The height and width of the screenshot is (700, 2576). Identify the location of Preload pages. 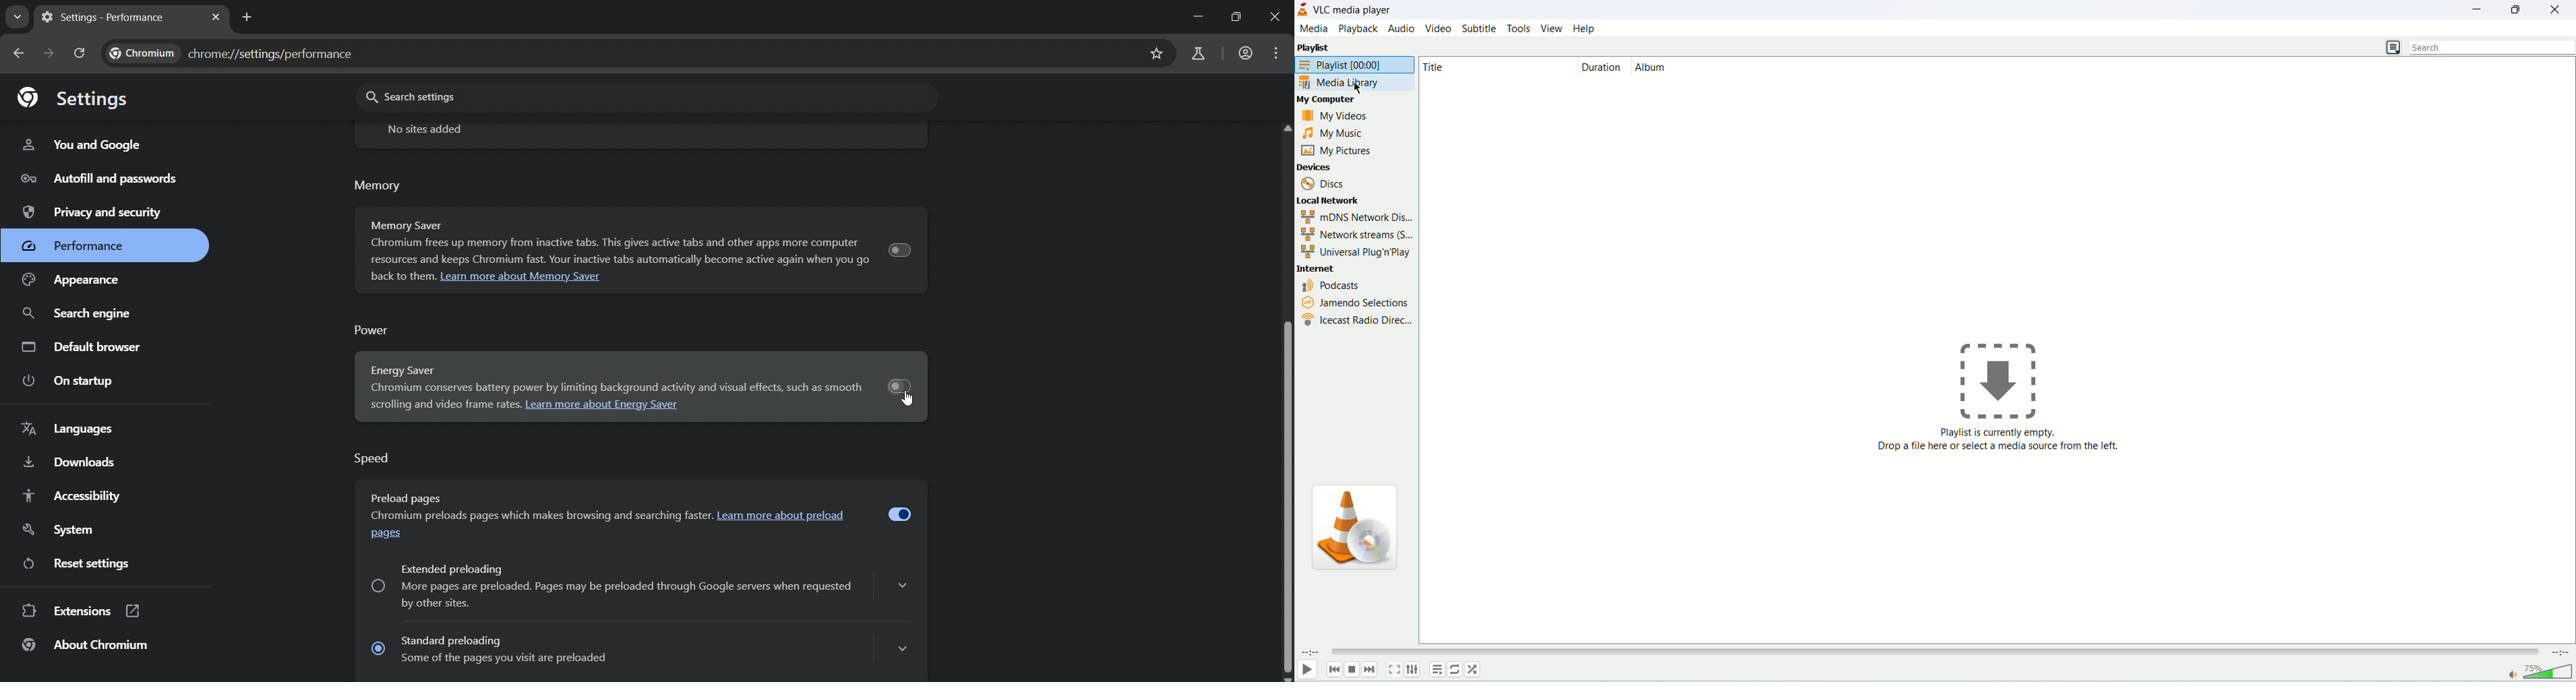
(406, 497).